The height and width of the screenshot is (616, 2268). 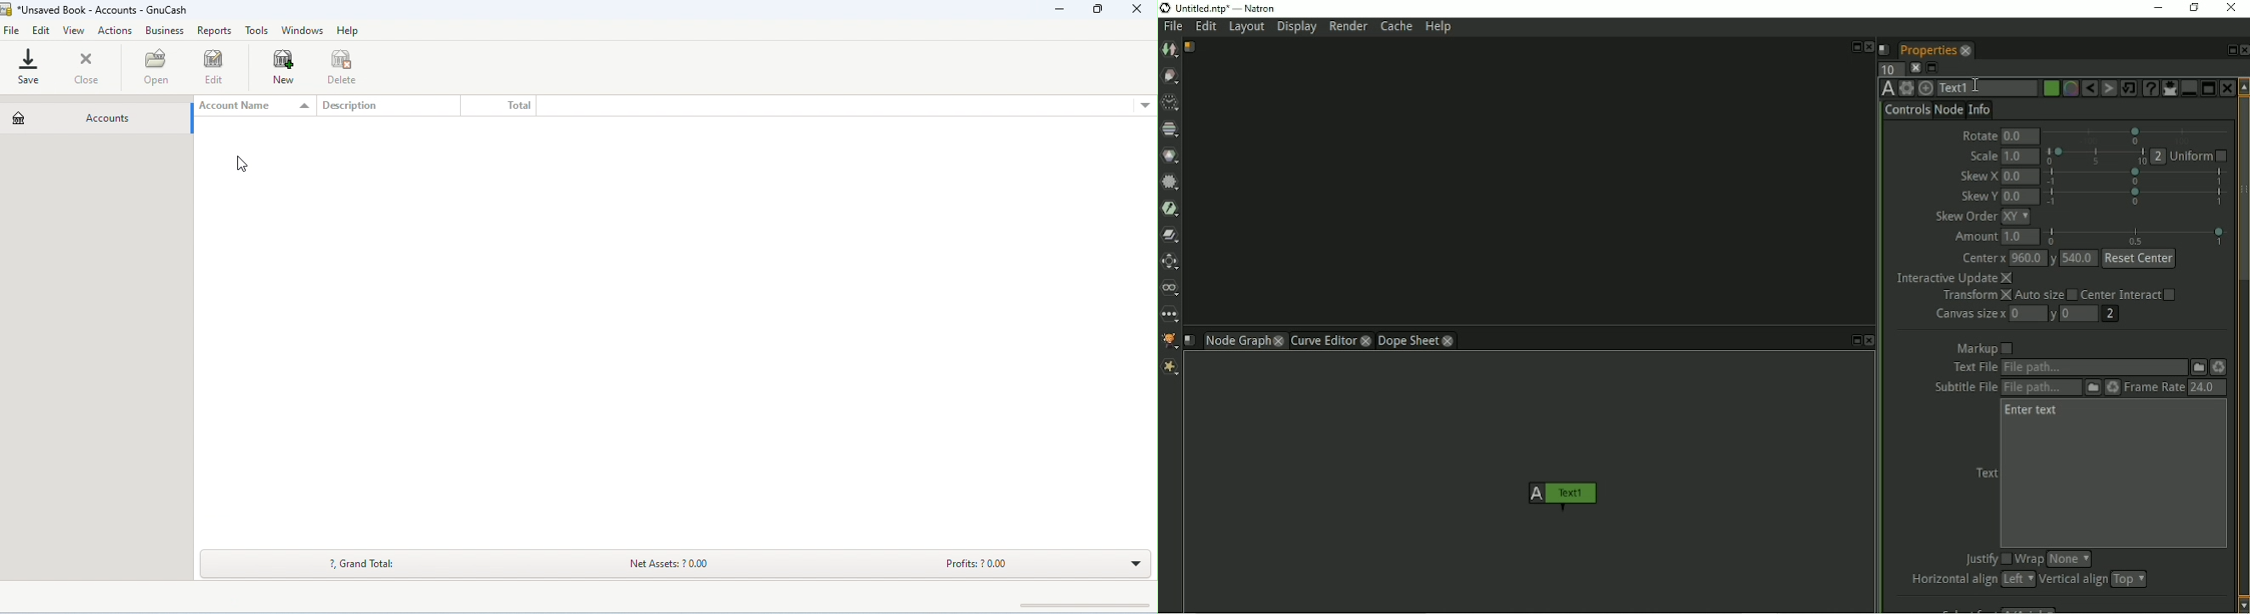 What do you see at coordinates (288, 67) in the screenshot?
I see `new` at bounding box center [288, 67].